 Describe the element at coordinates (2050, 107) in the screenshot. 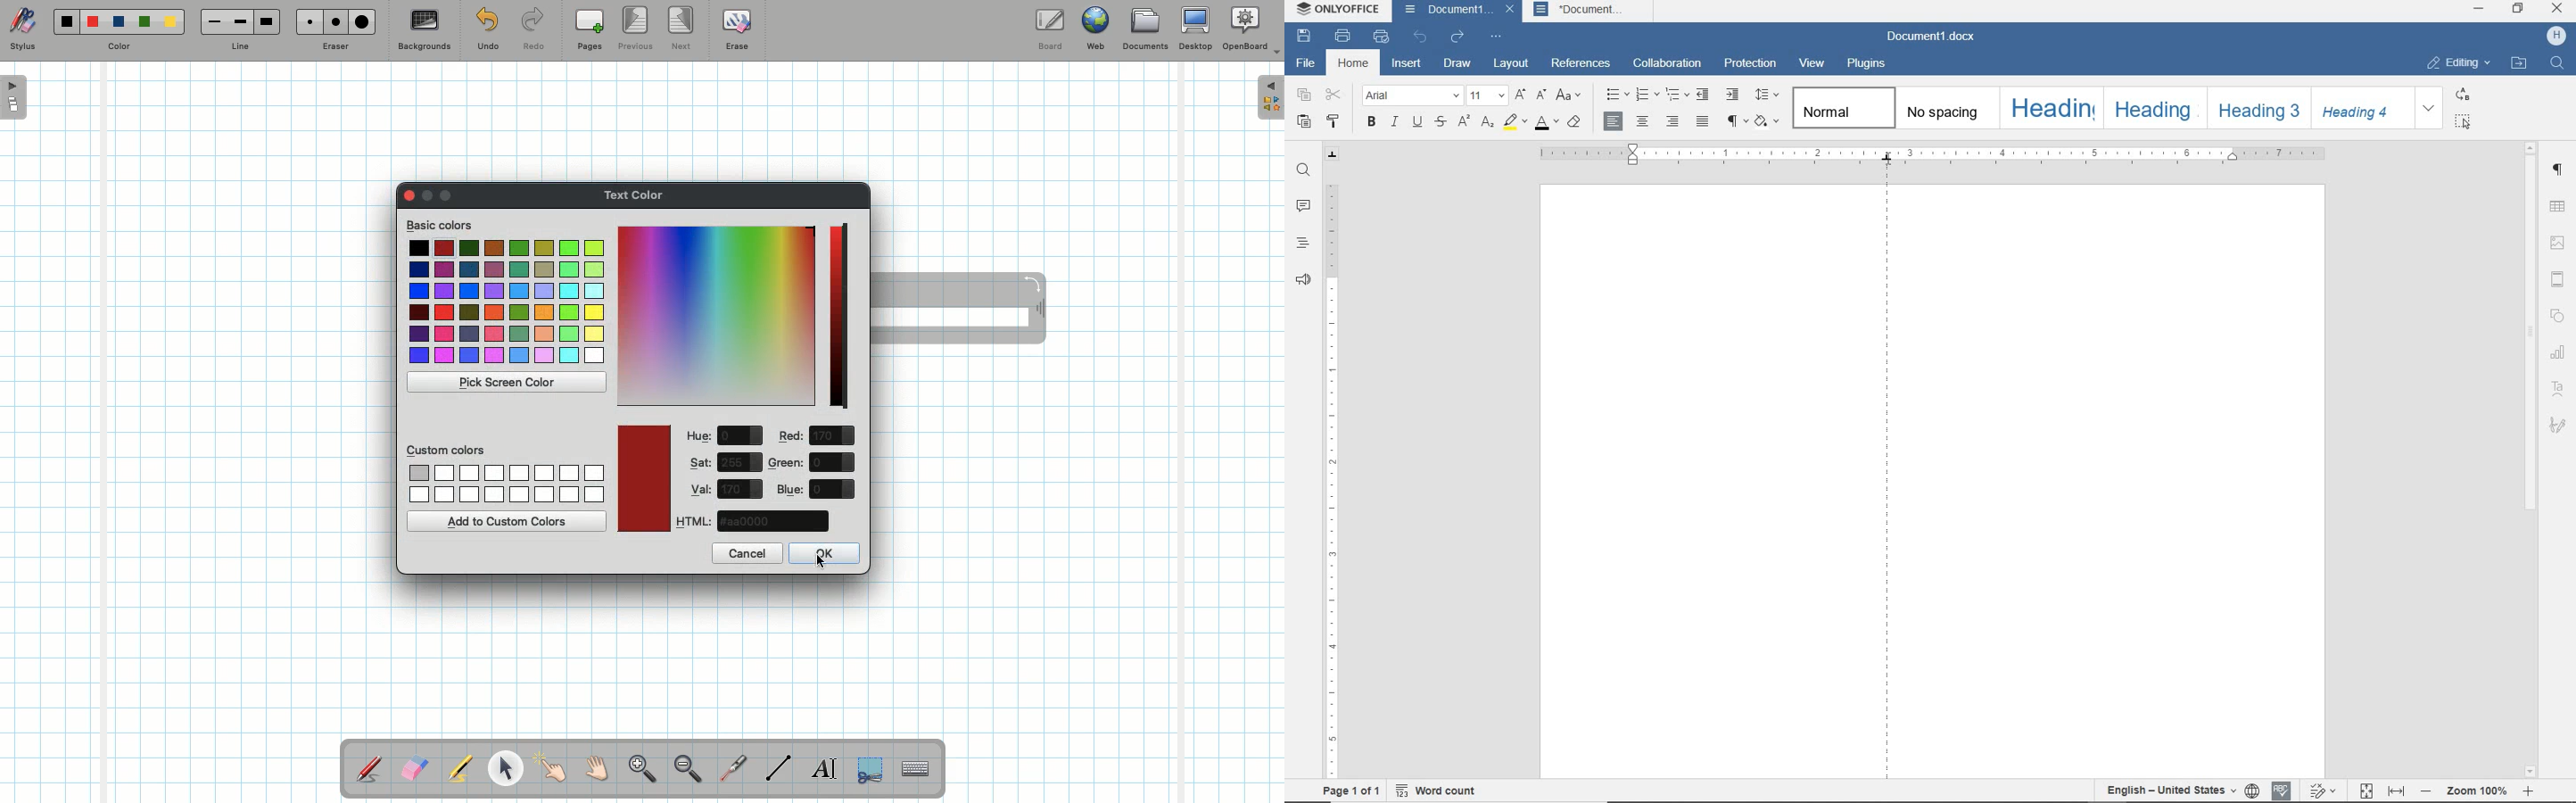

I see `HEADING 1` at that location.